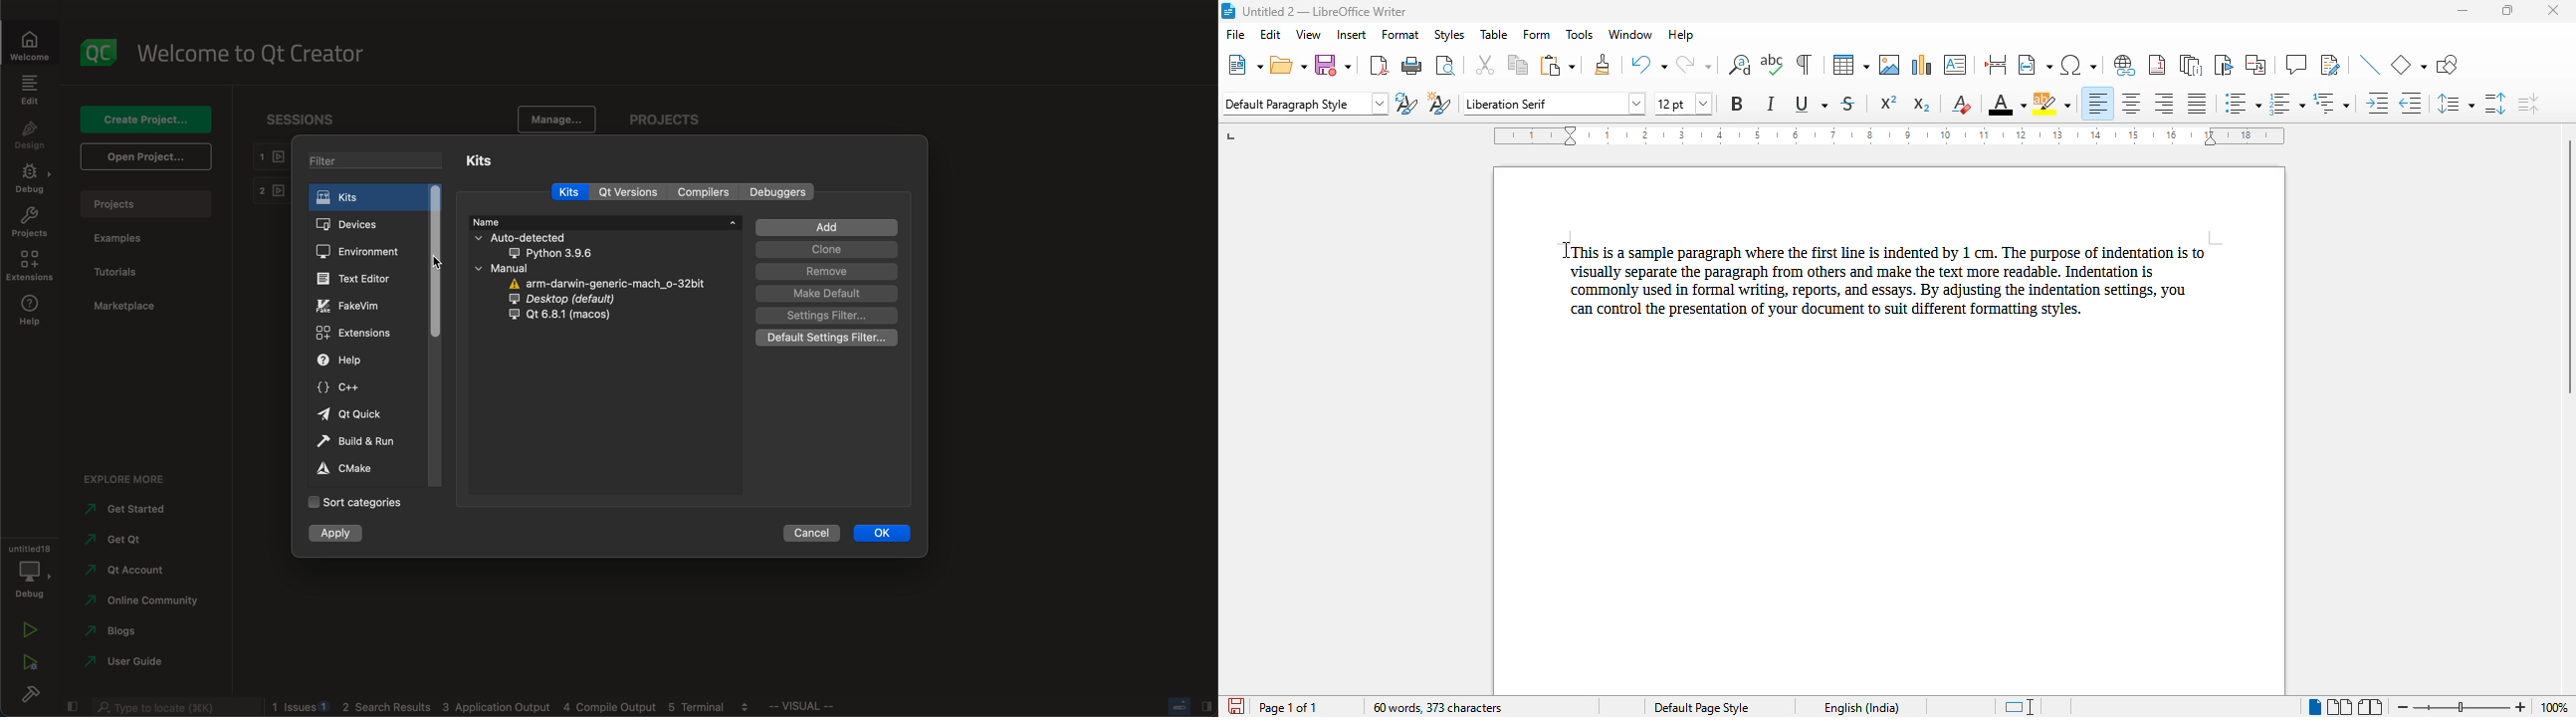 The image size is (2576, 728). I want to click on open , so click(143, 157).